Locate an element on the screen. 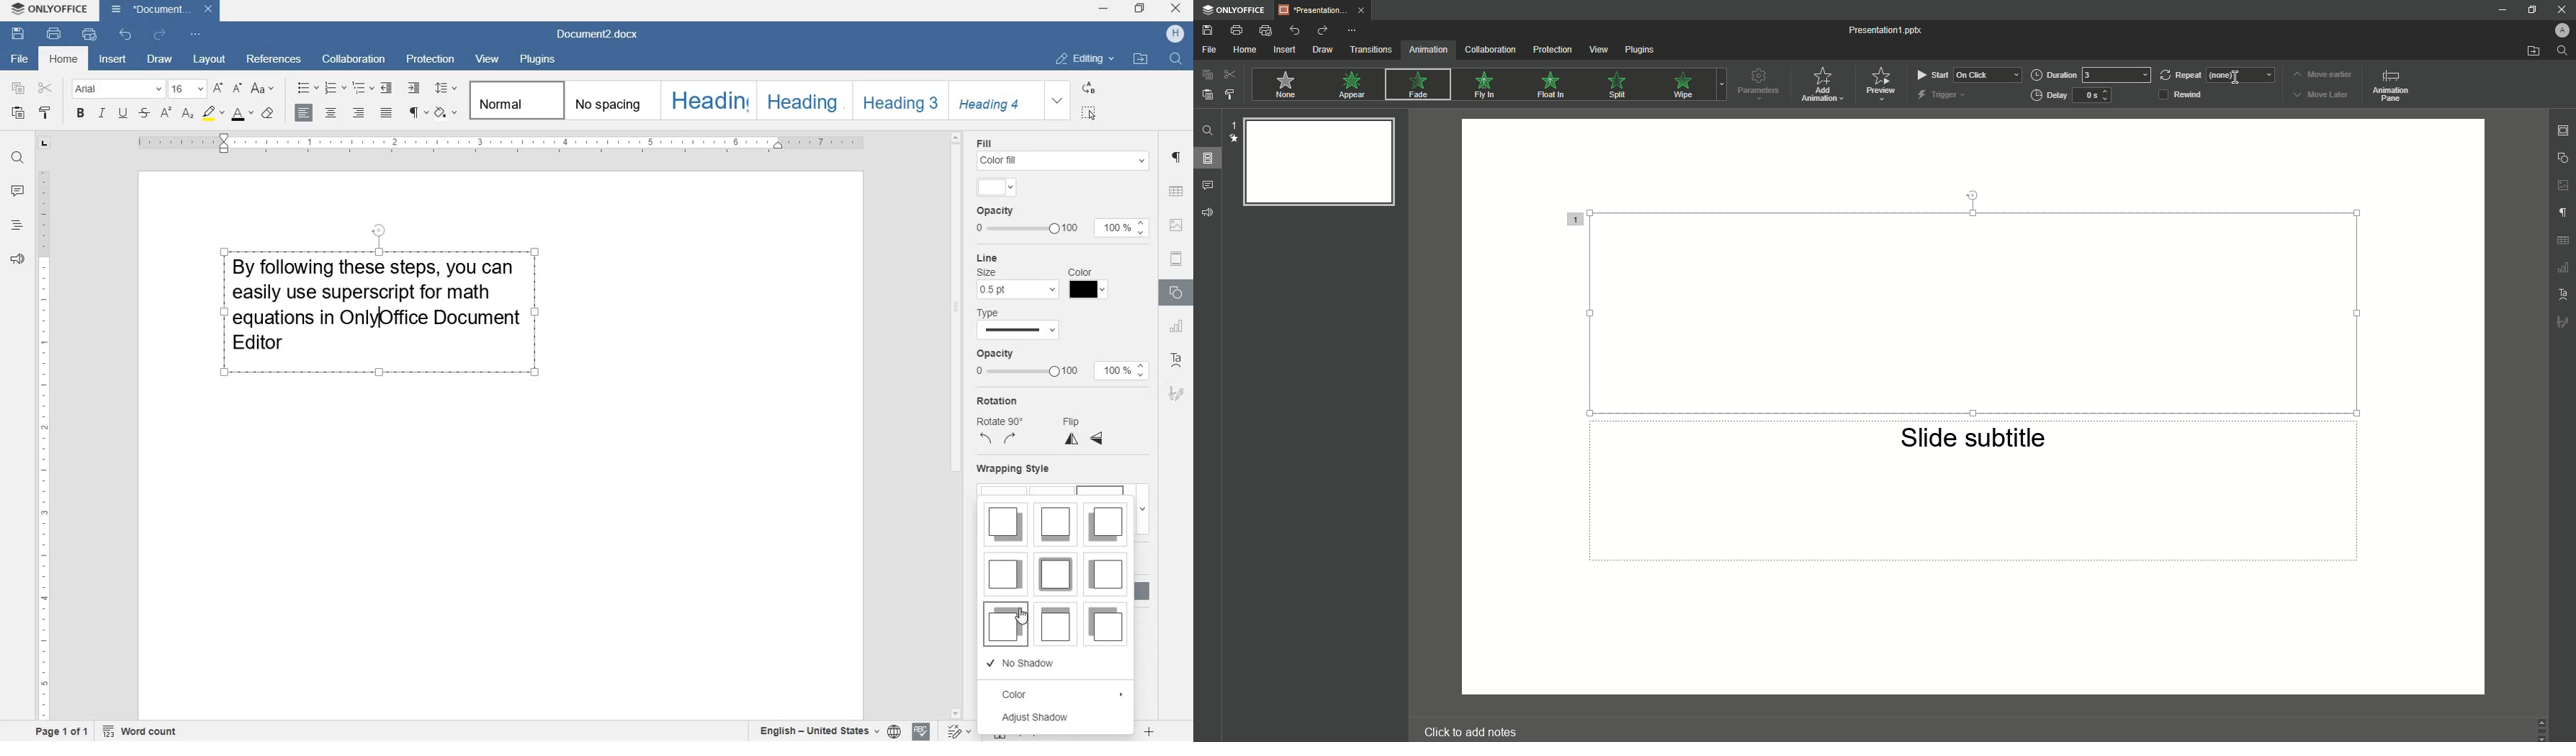 This screenshot has width=2576, height=756. nonprinting characters is located at coordinates (418, 112).